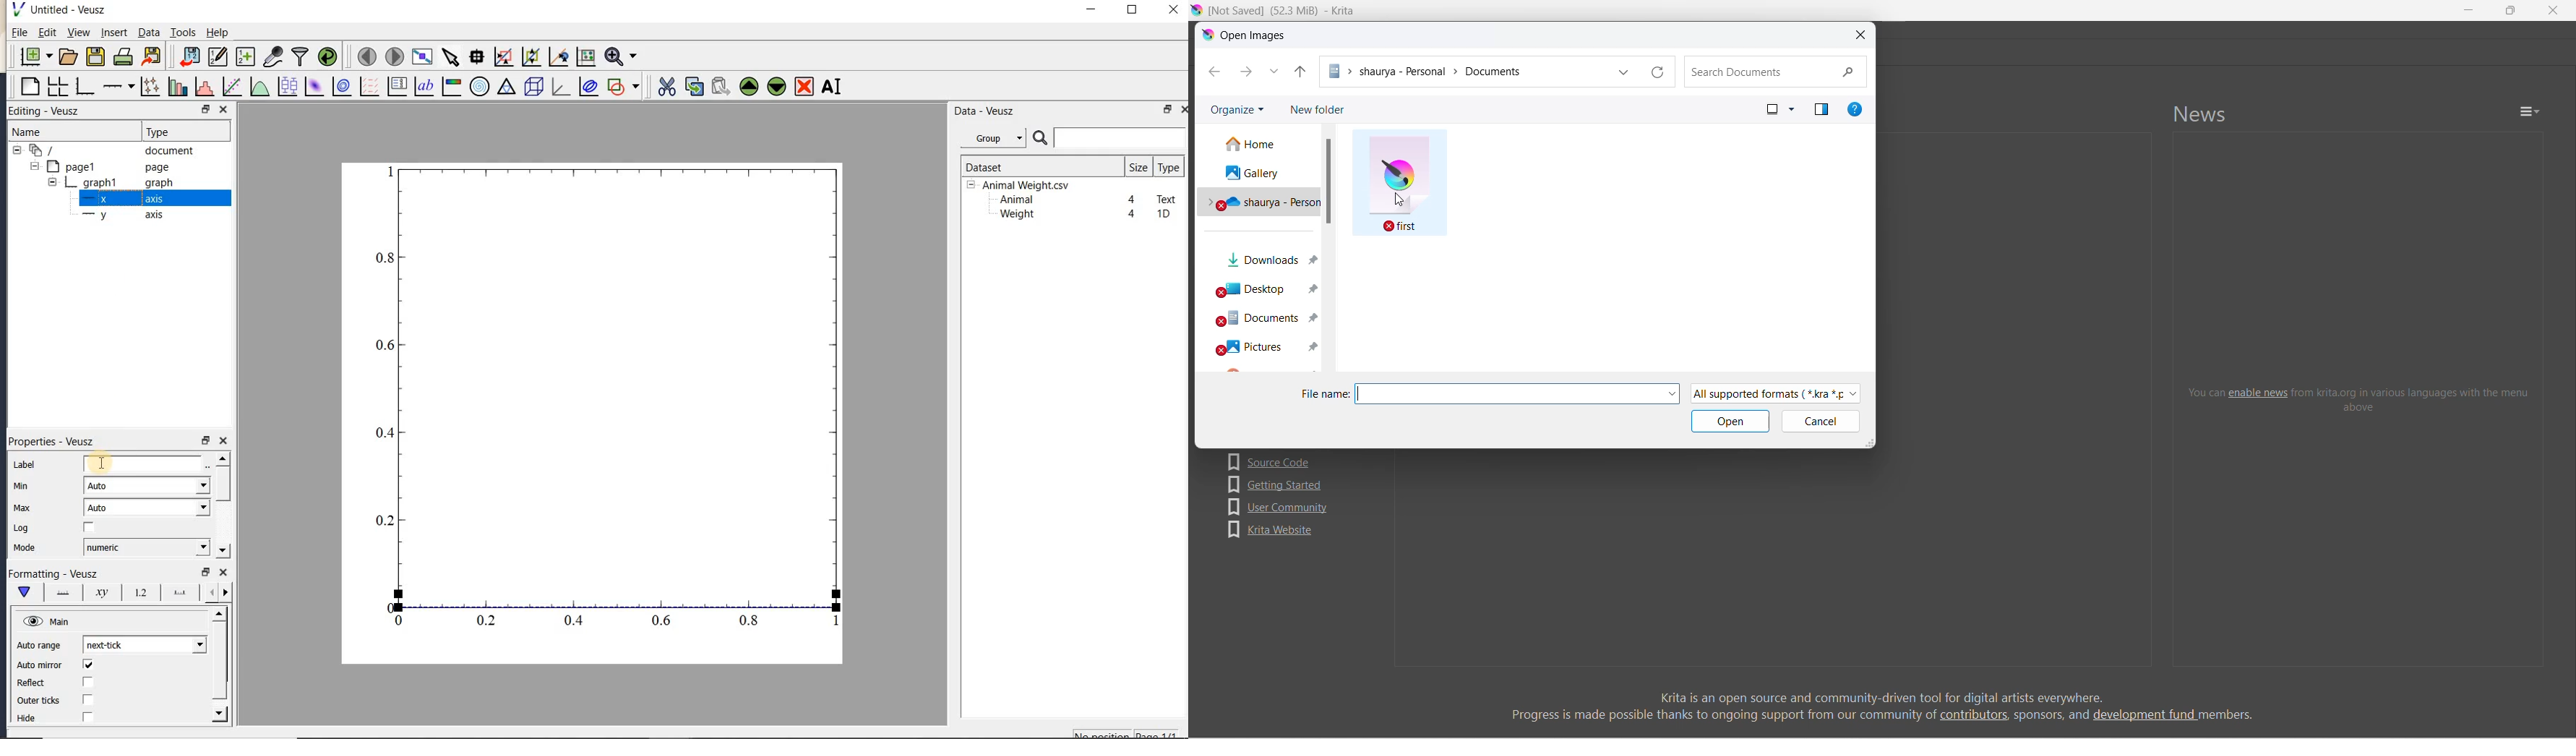 This screenshot has width=2576, height=756. I want to click on view, so click(77, 34).